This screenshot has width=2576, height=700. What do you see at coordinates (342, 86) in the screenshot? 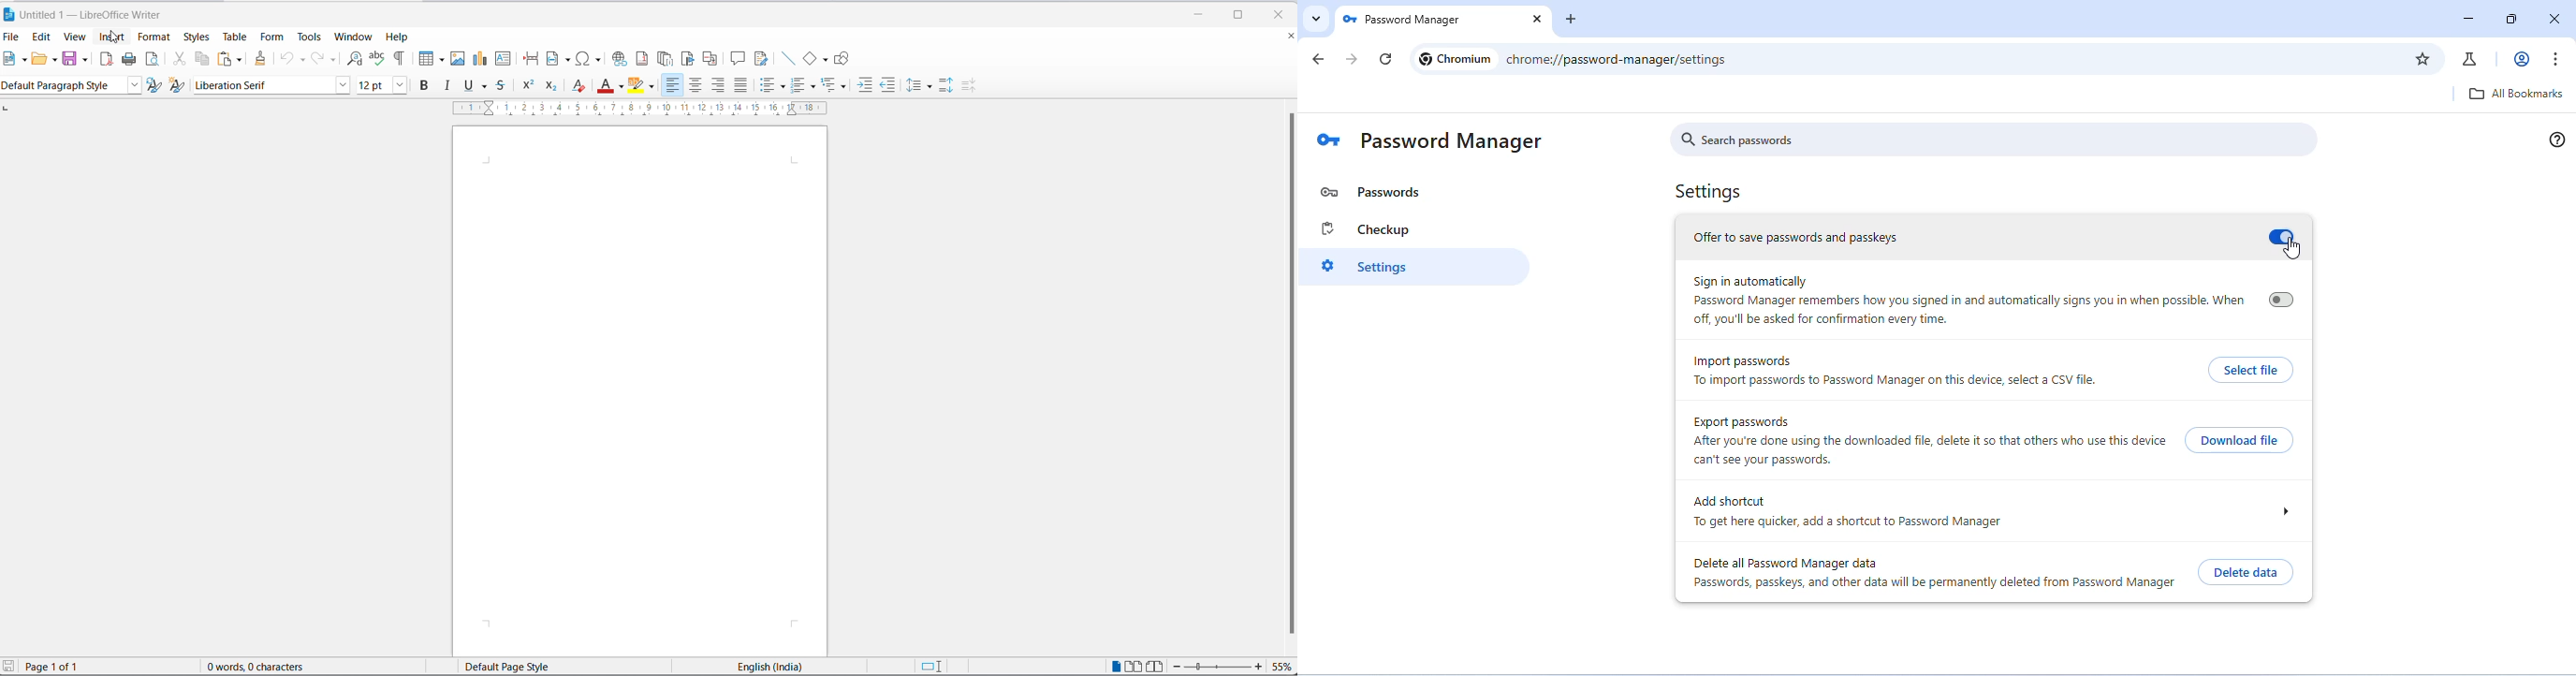
I see `font name option` at bounding box center [342, 86].